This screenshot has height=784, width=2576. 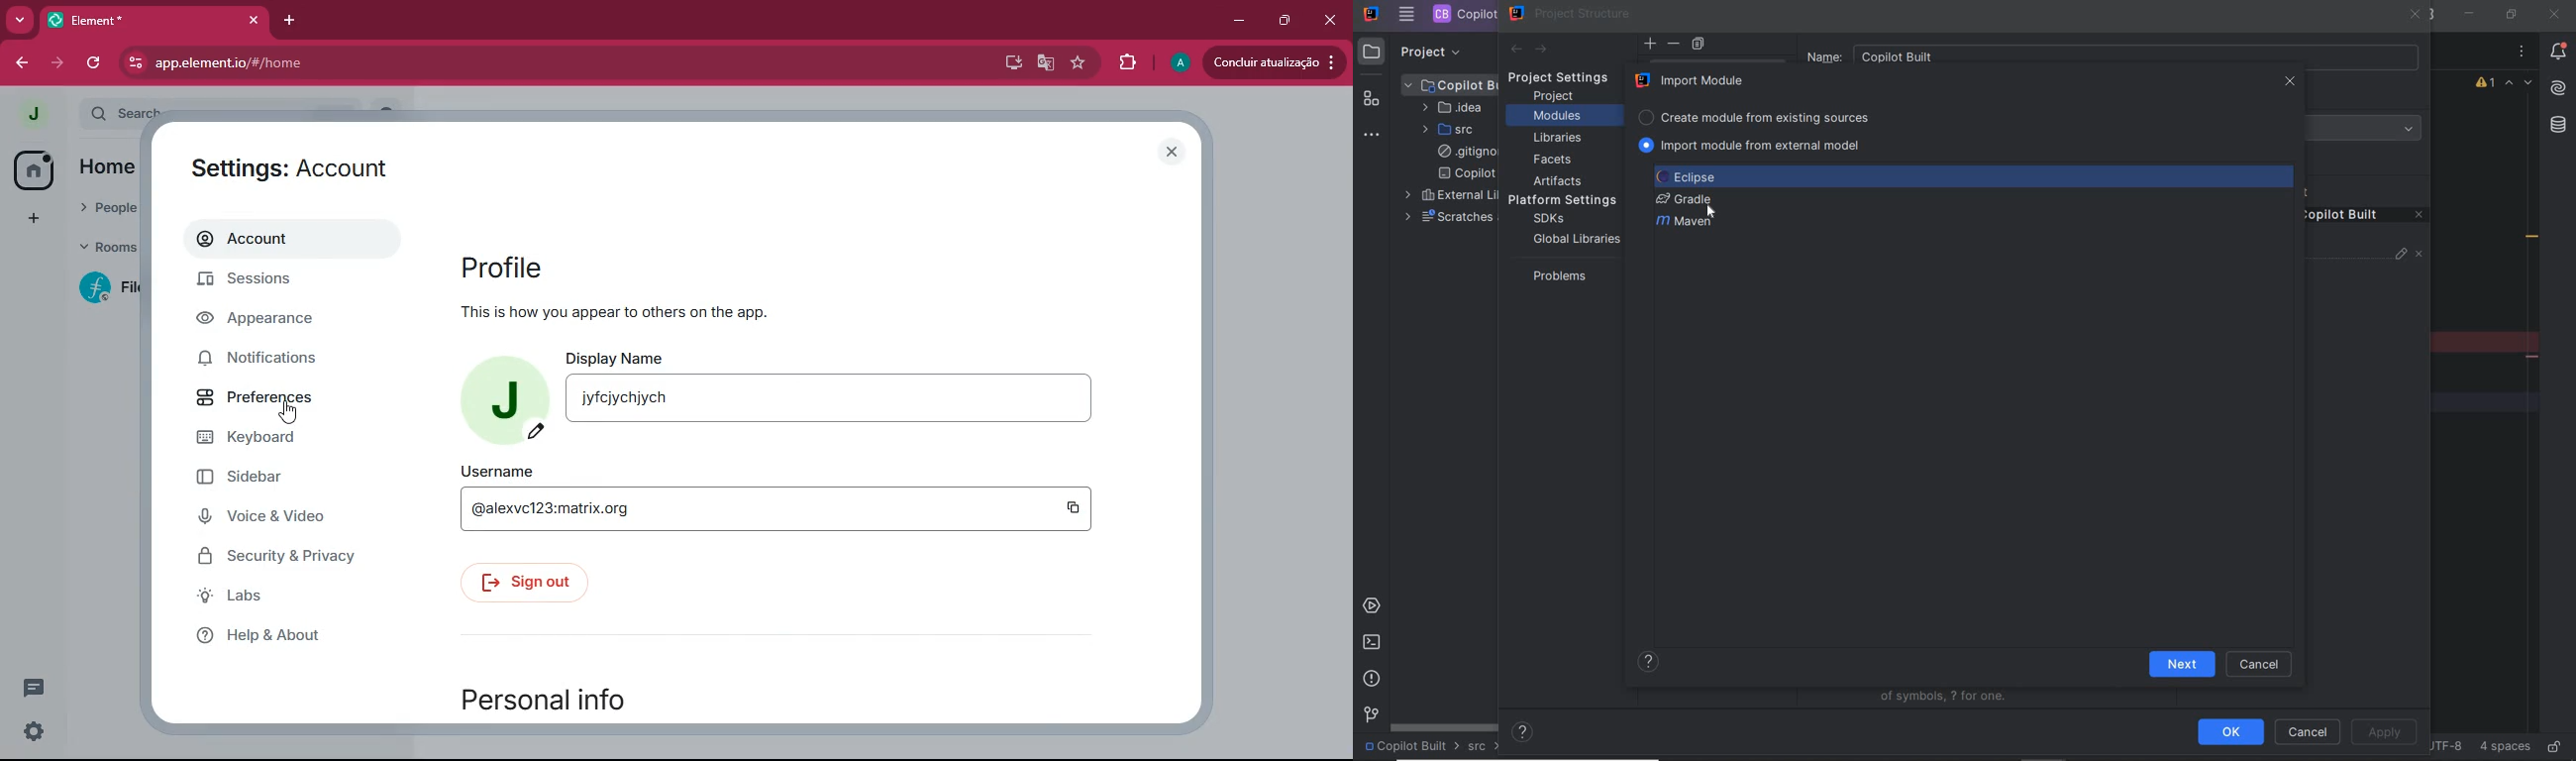 What do you see at coordinates (291, 21) in the screenshot?
I see `add tab` at bounding box center [291, 21].